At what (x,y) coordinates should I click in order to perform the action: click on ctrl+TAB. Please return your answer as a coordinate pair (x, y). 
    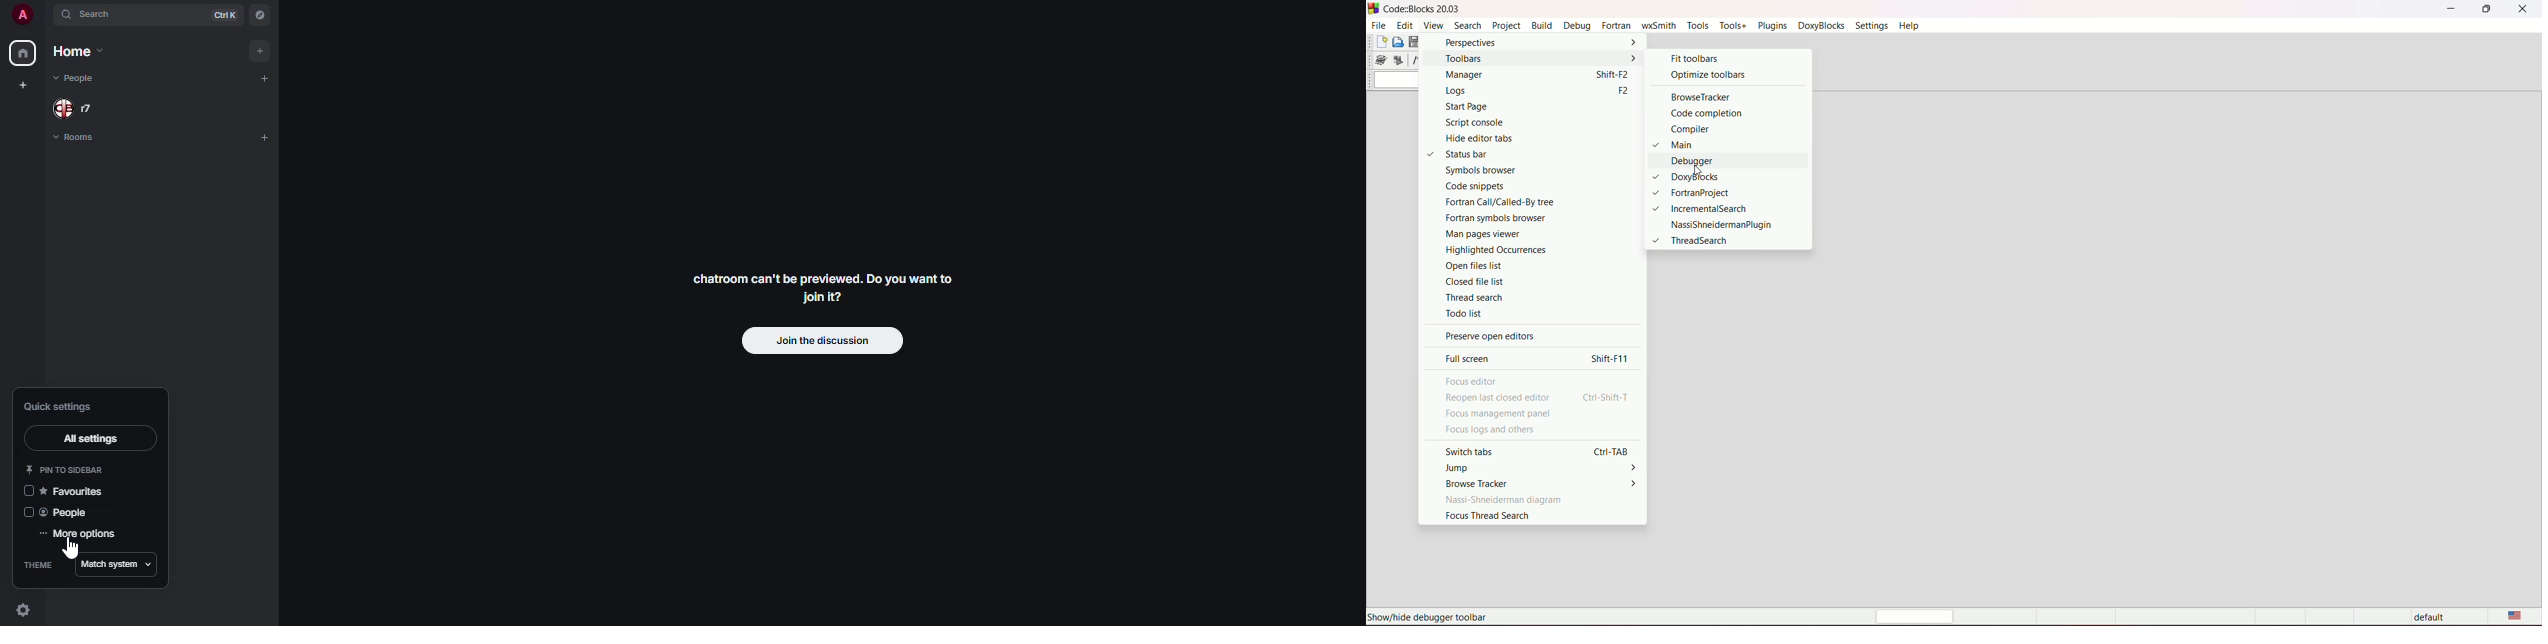
    Looking at the image, I should click on (1613, 451).